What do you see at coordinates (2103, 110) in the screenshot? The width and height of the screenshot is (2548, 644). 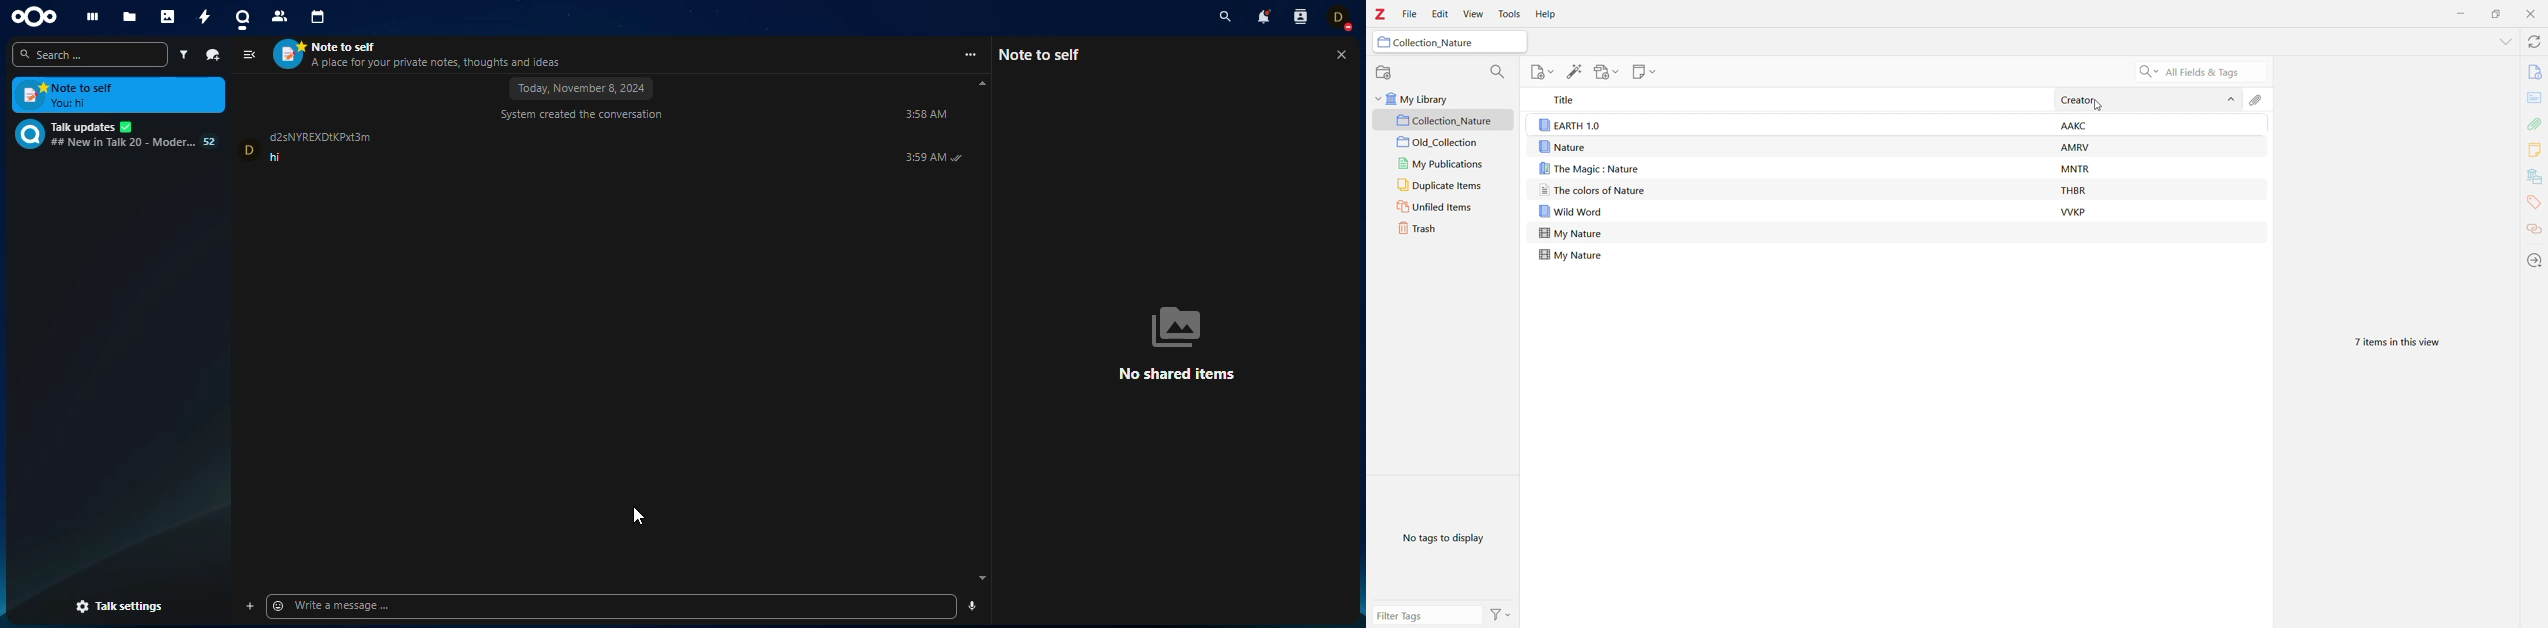 I see `pointer cursor` at bounding box center [2103, 110].